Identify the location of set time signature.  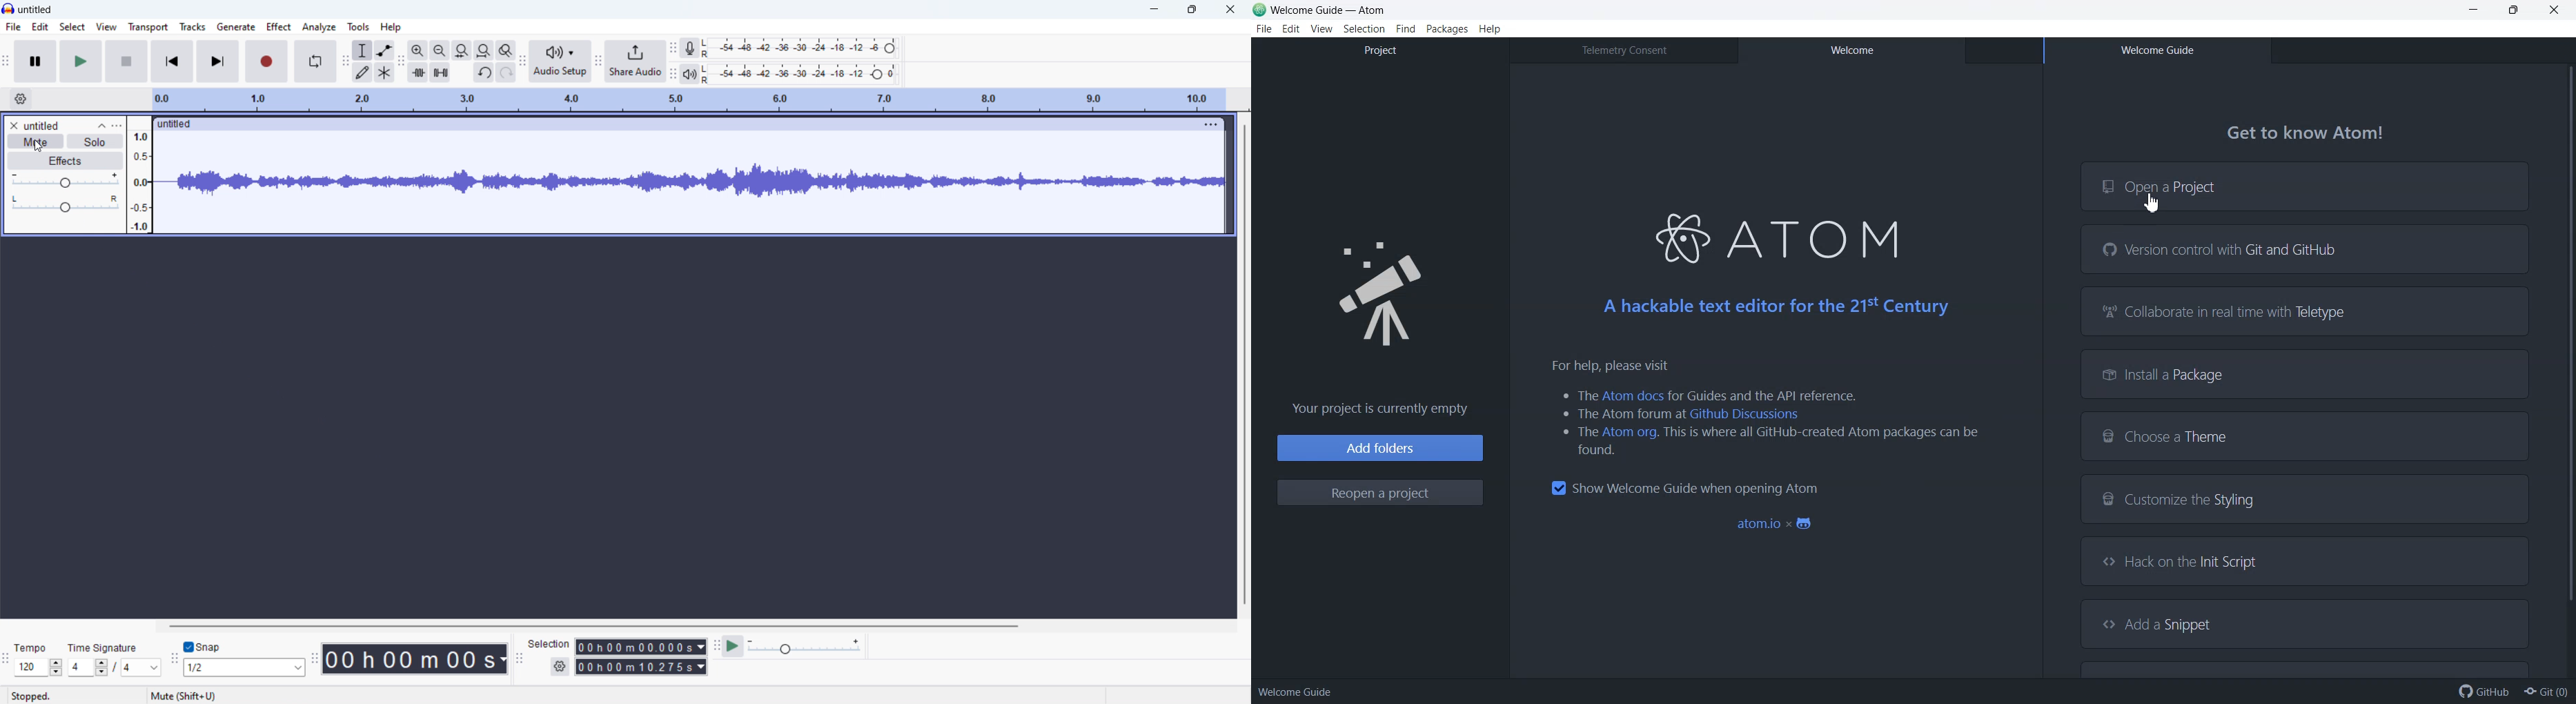
(113, 667).